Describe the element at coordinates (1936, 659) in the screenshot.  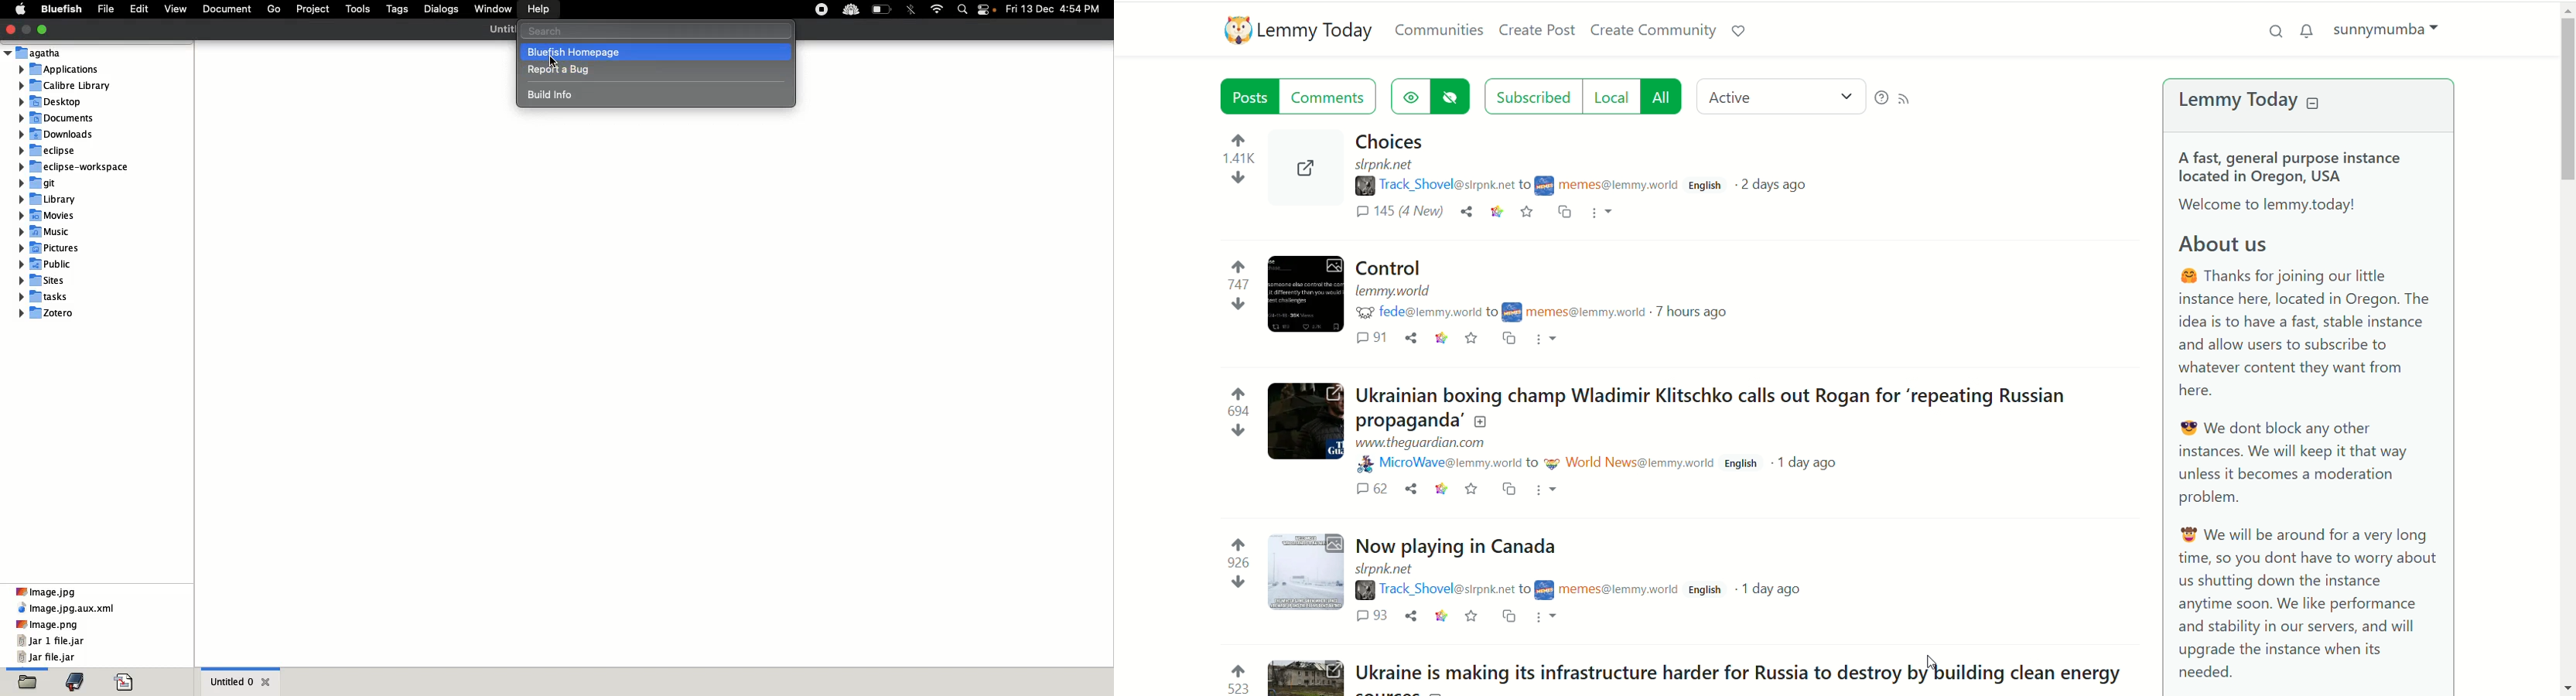
I see `Pointer` at that location.